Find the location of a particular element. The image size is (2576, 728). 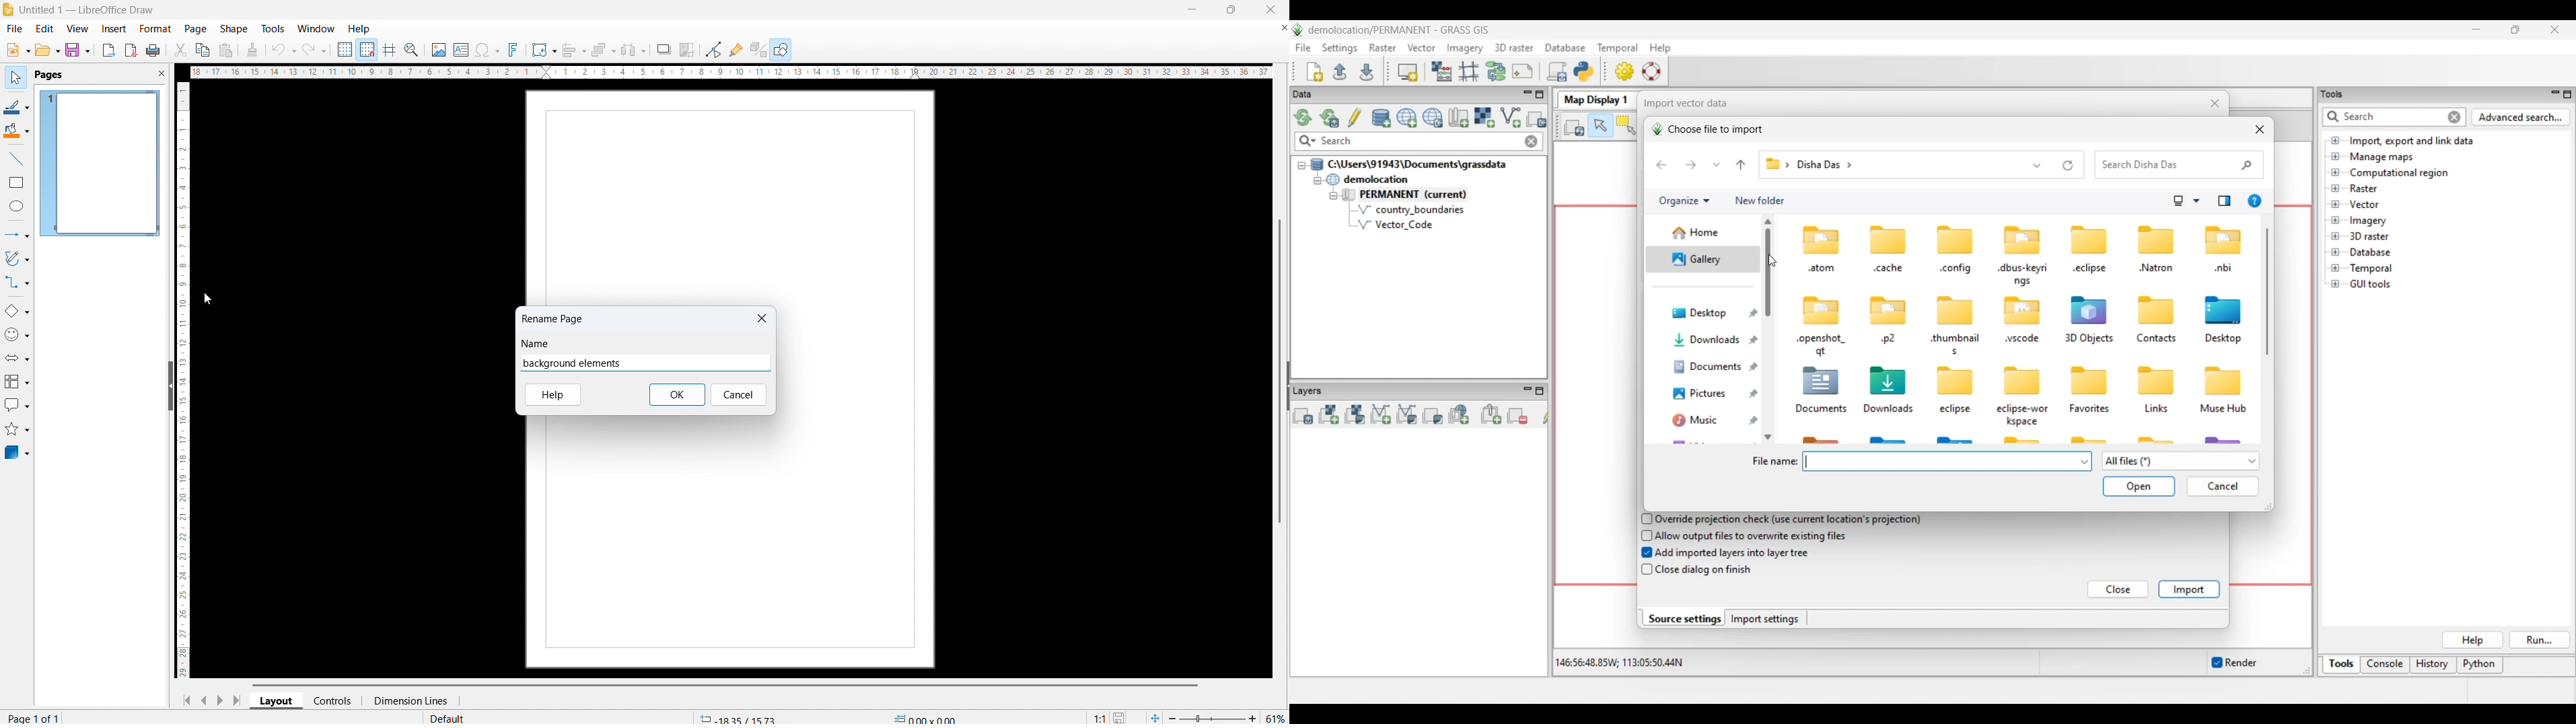

Horizontal scroll bar  is located at coordinates (724, 683).